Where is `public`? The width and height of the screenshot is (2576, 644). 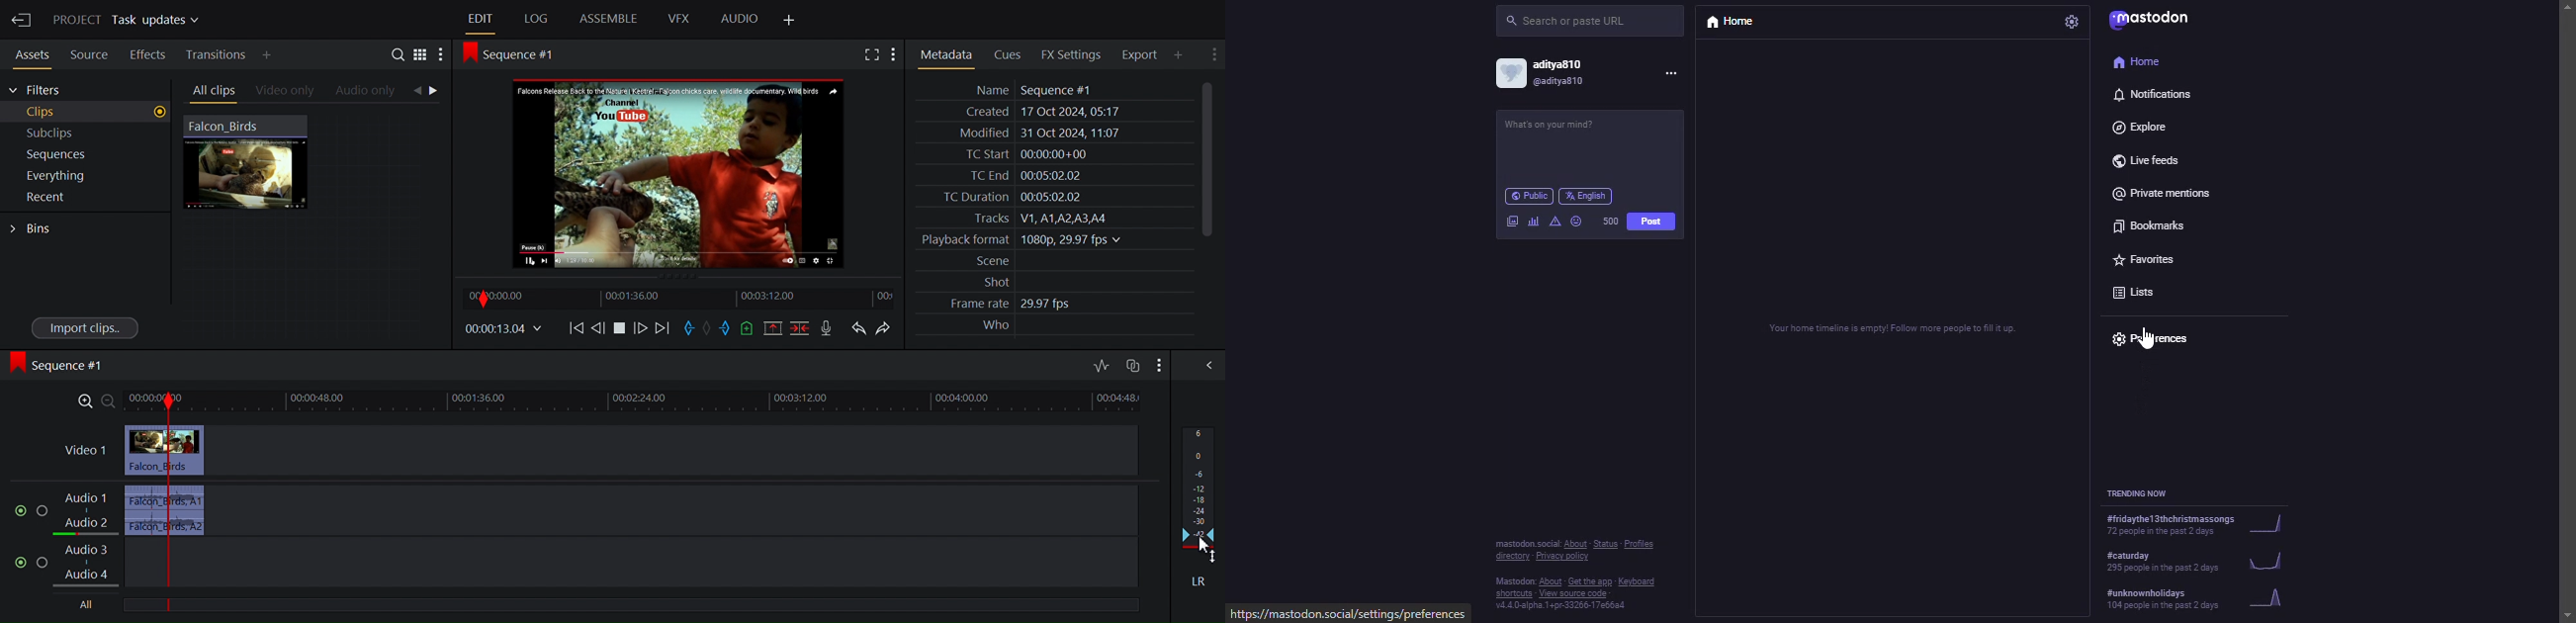 public is located at coordinates (1526, 196).